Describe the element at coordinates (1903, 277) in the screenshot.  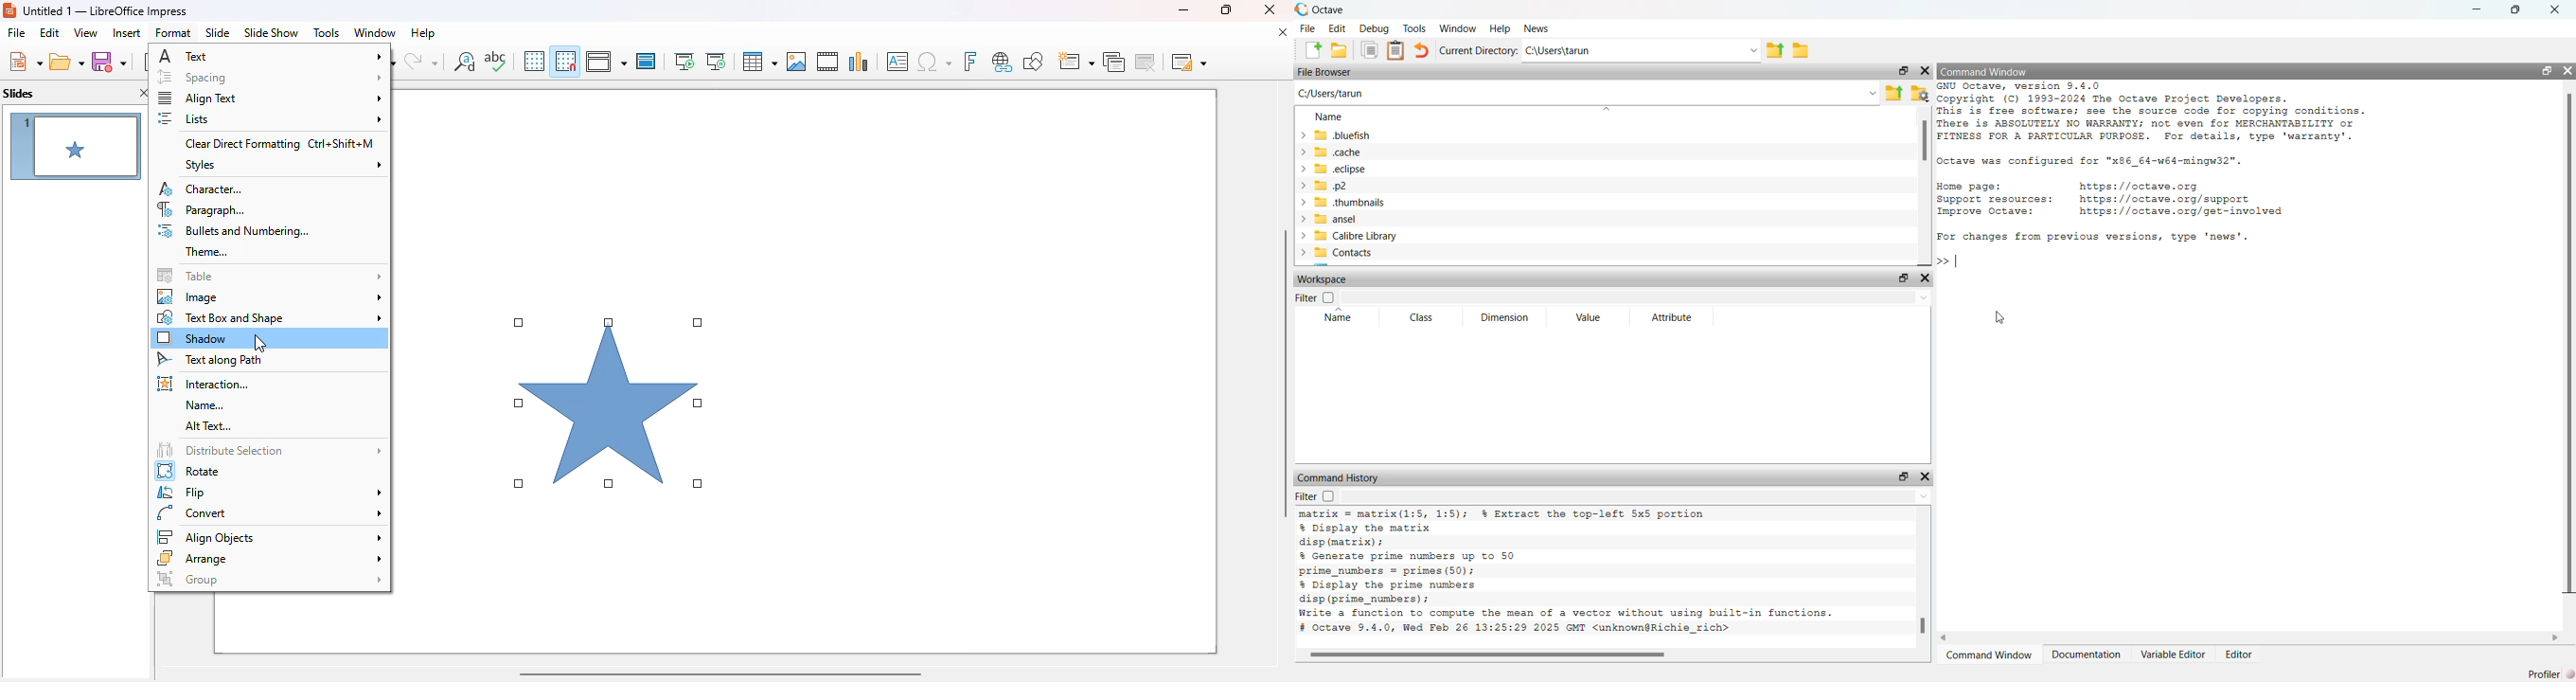
I see `open in separate window` at that location.